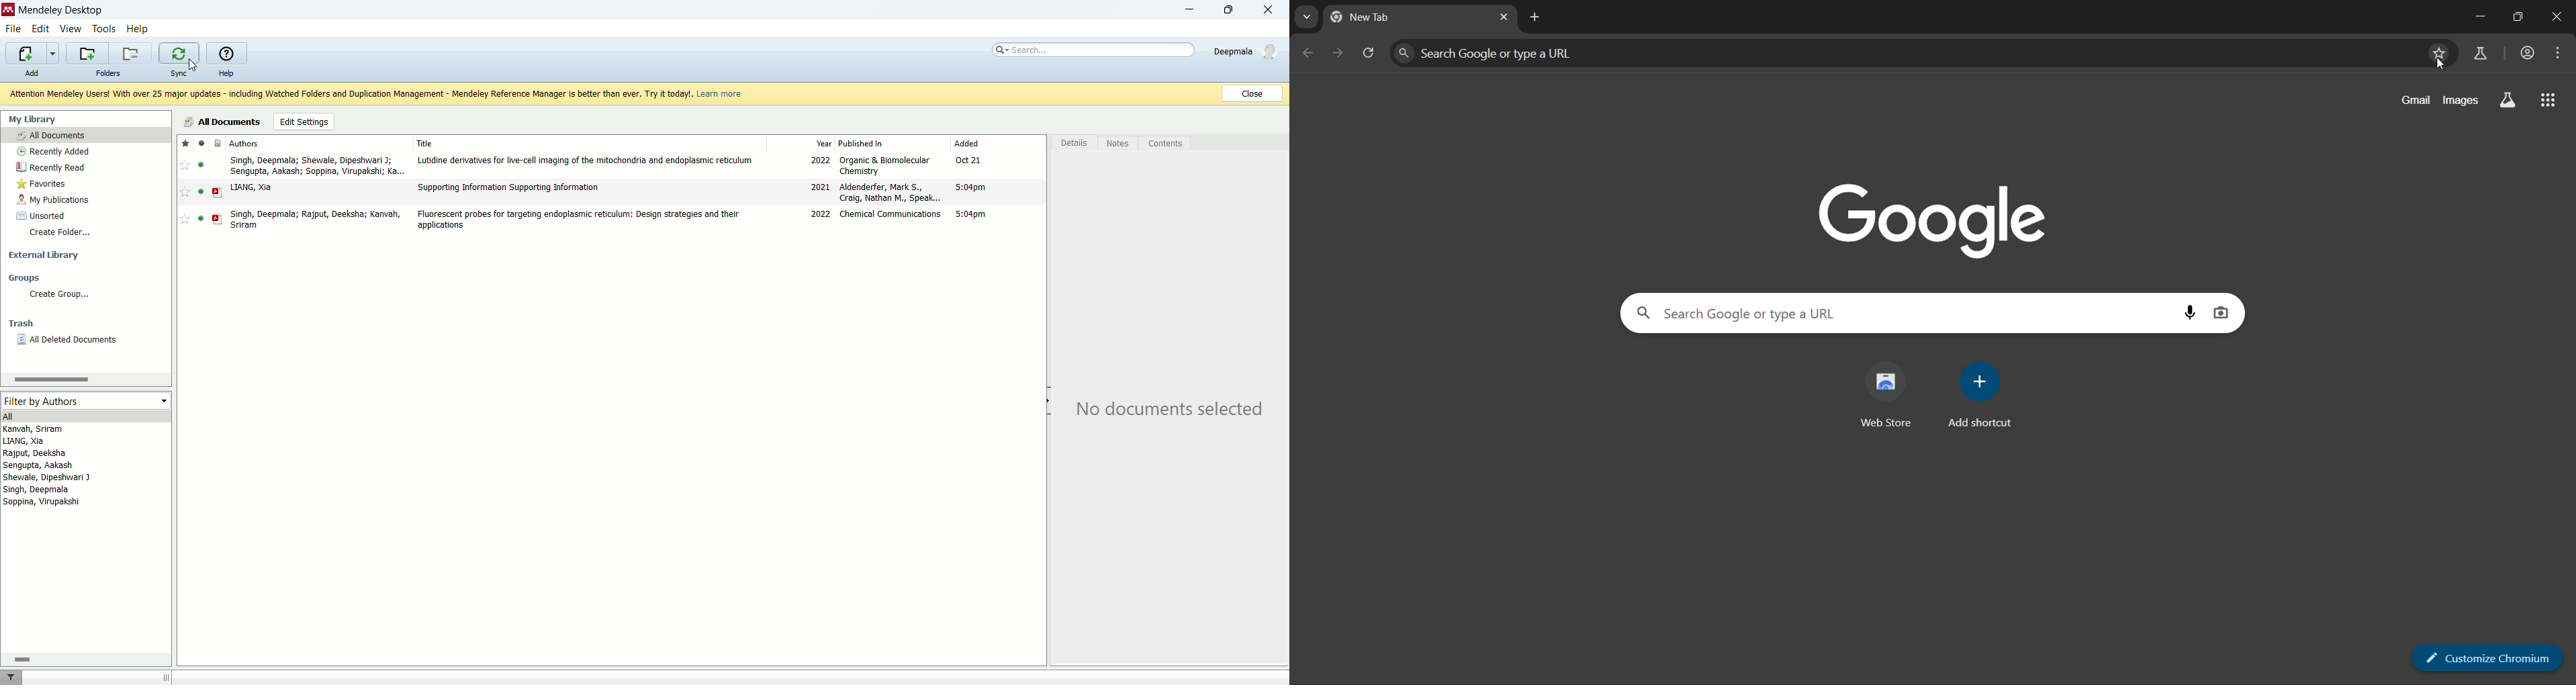  What do you see at coordinates (226, 54) in the screenshot?
I see `online help guide for mendeley` at bounding box center [226, 54].